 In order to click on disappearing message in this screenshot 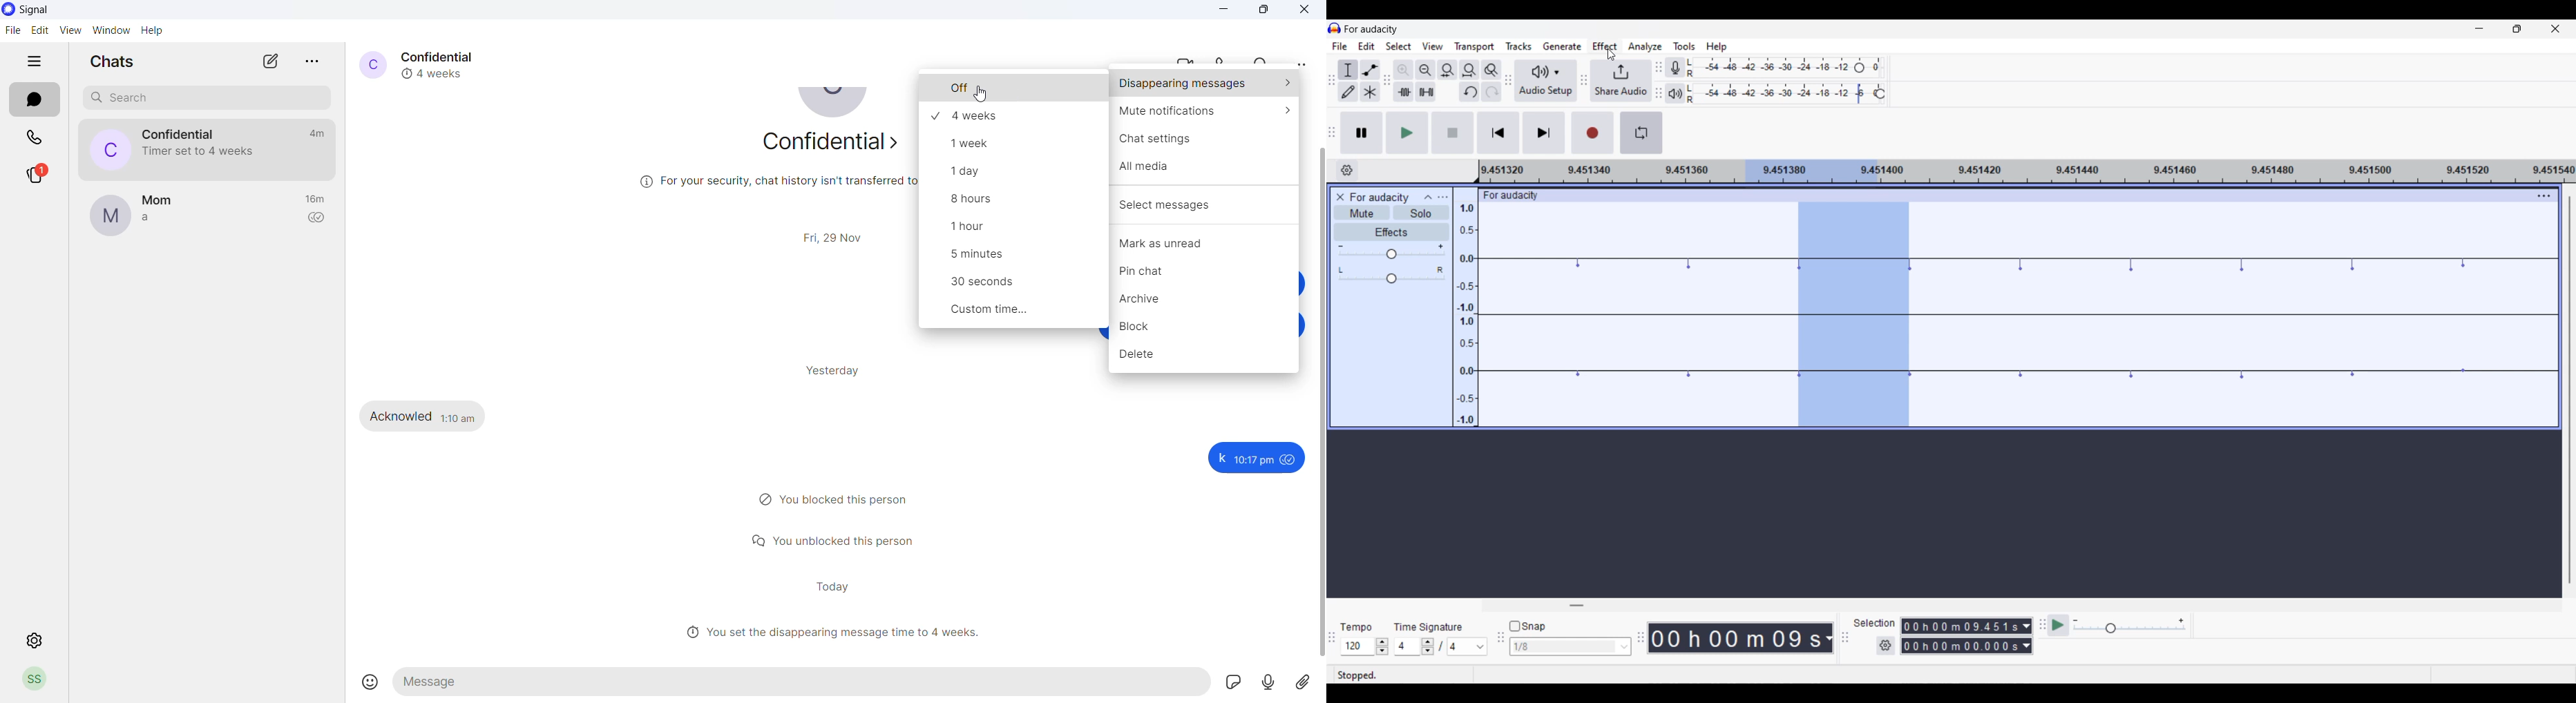, I will do `click(438, 73)`.